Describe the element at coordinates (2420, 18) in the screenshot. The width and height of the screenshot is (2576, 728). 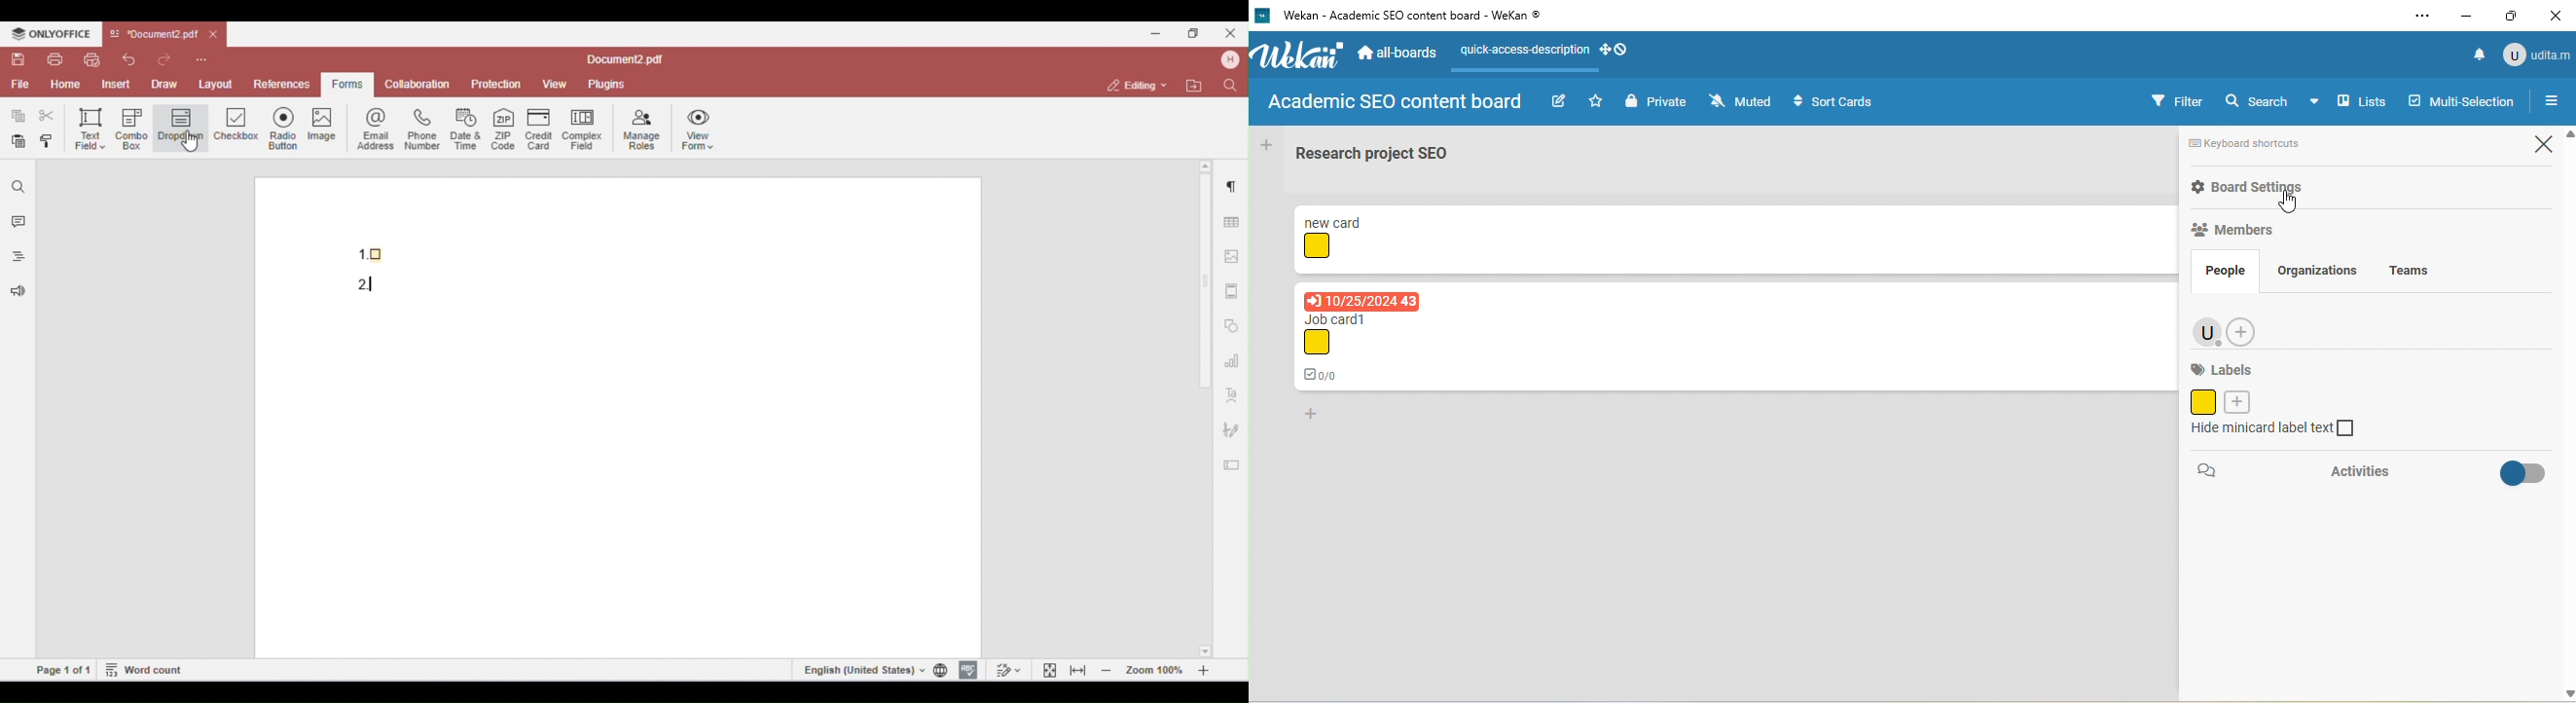
I see `settings and more` at that location.